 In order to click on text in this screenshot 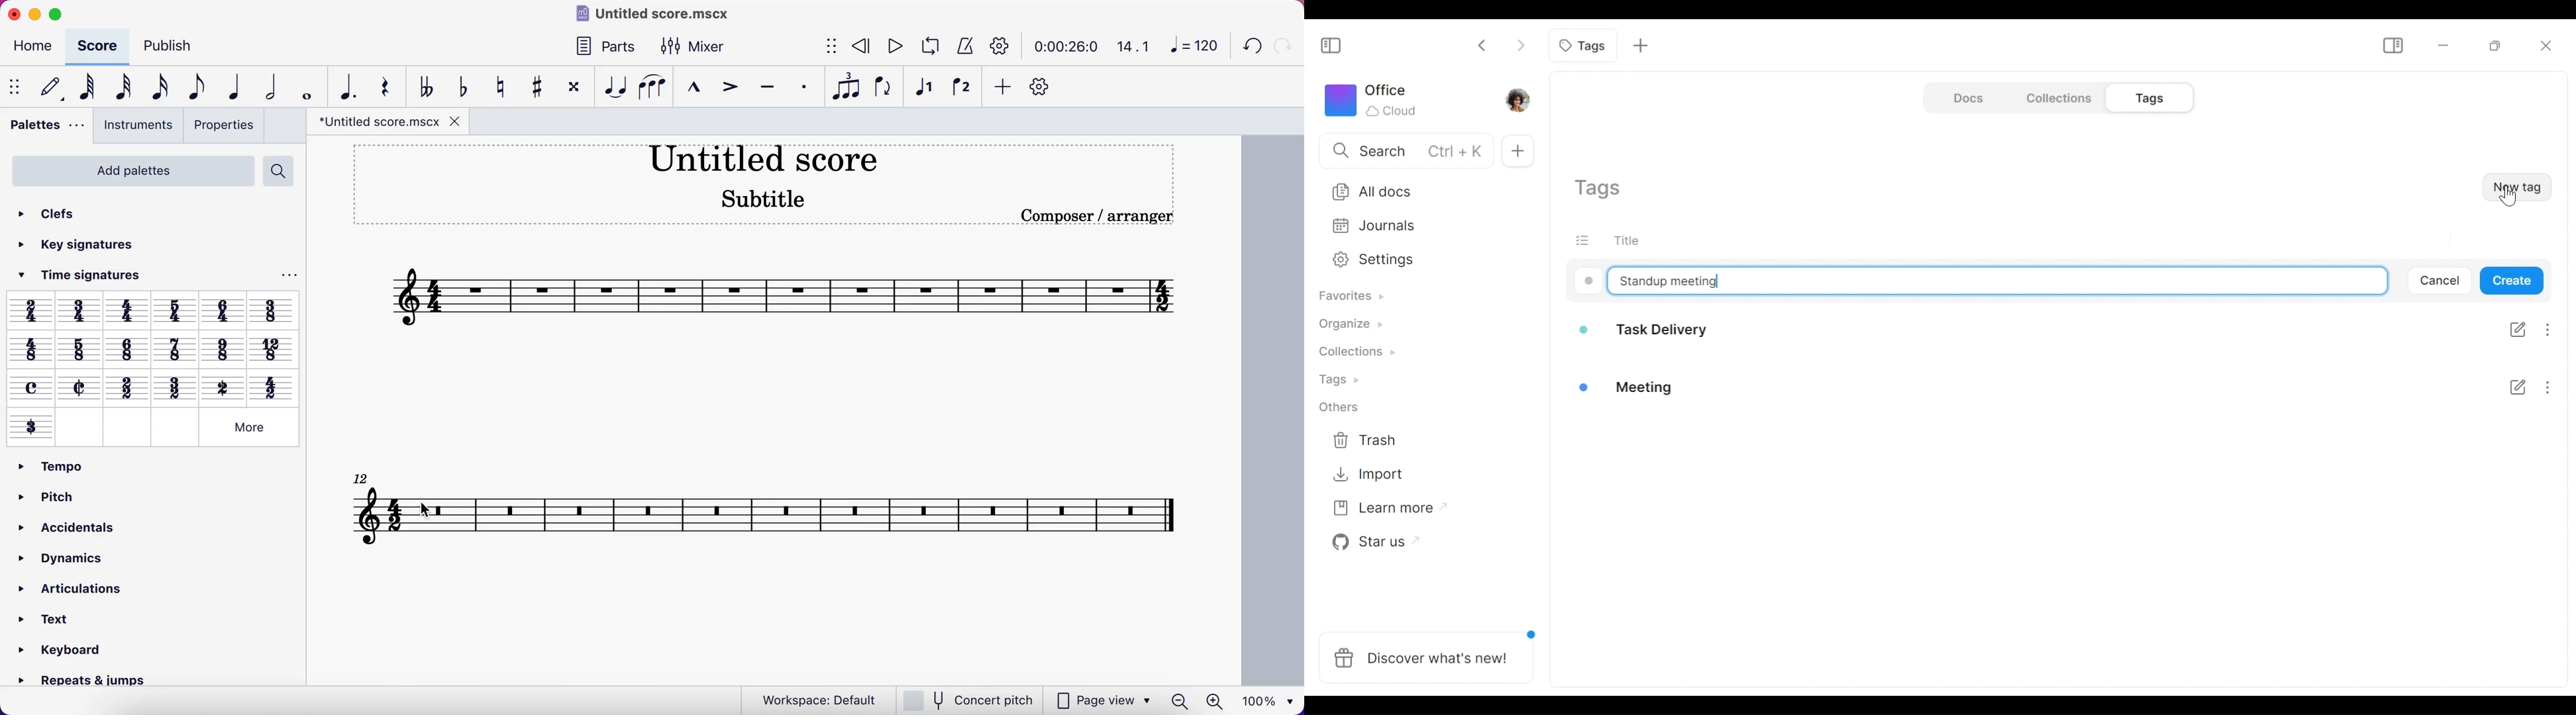, I will do `click(50, 617)`.